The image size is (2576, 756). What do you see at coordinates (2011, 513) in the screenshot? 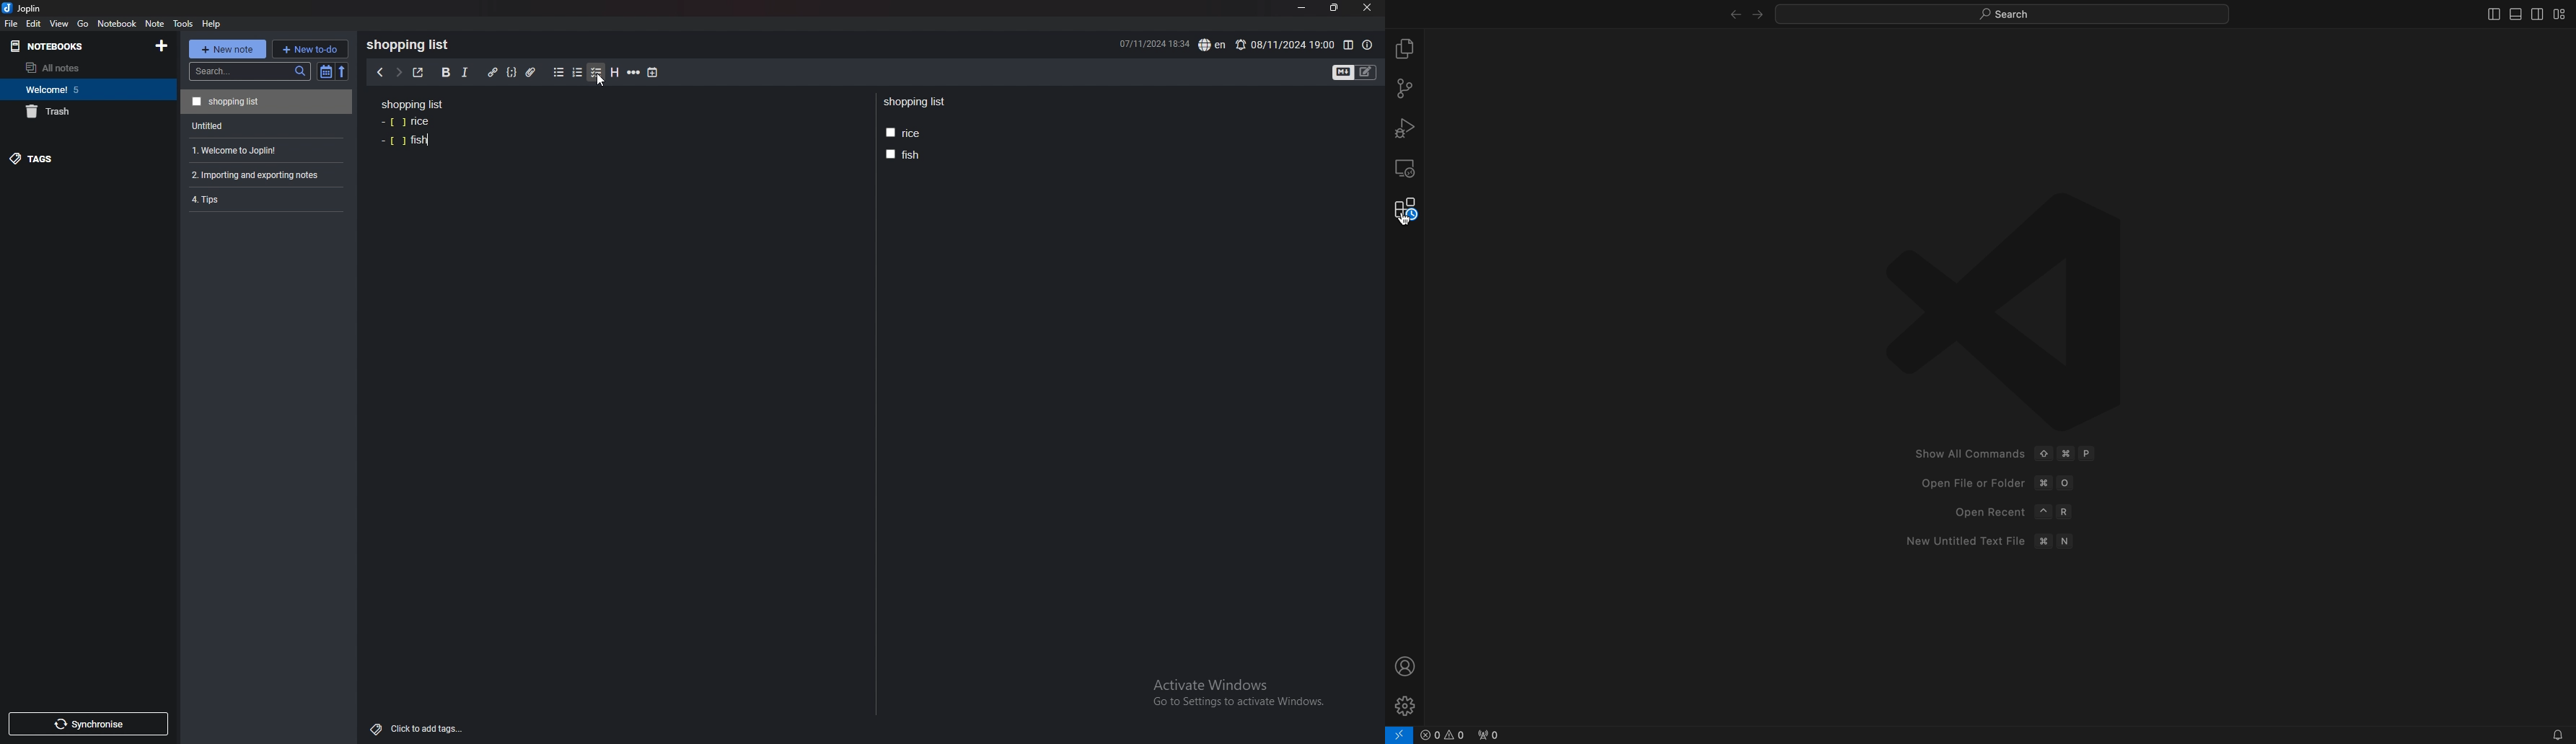
I see `open recent` at bounding box center [2011, 513].